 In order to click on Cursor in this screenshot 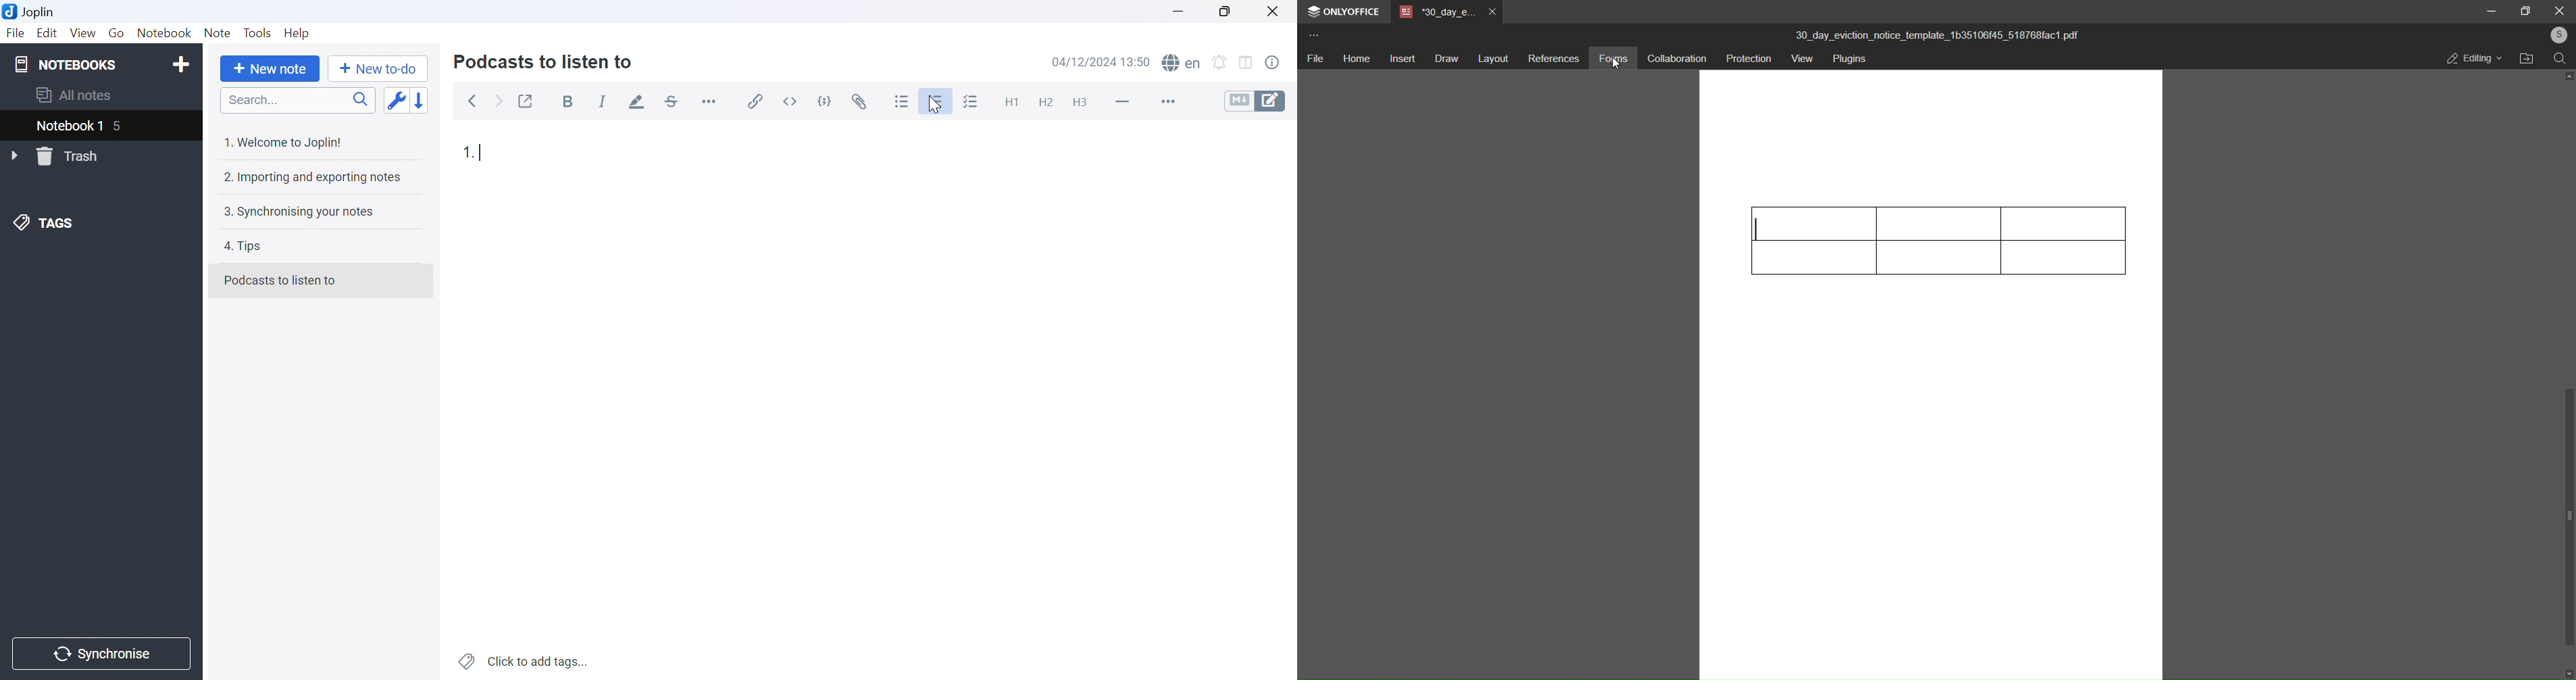, I will do `click(934, 104)`.